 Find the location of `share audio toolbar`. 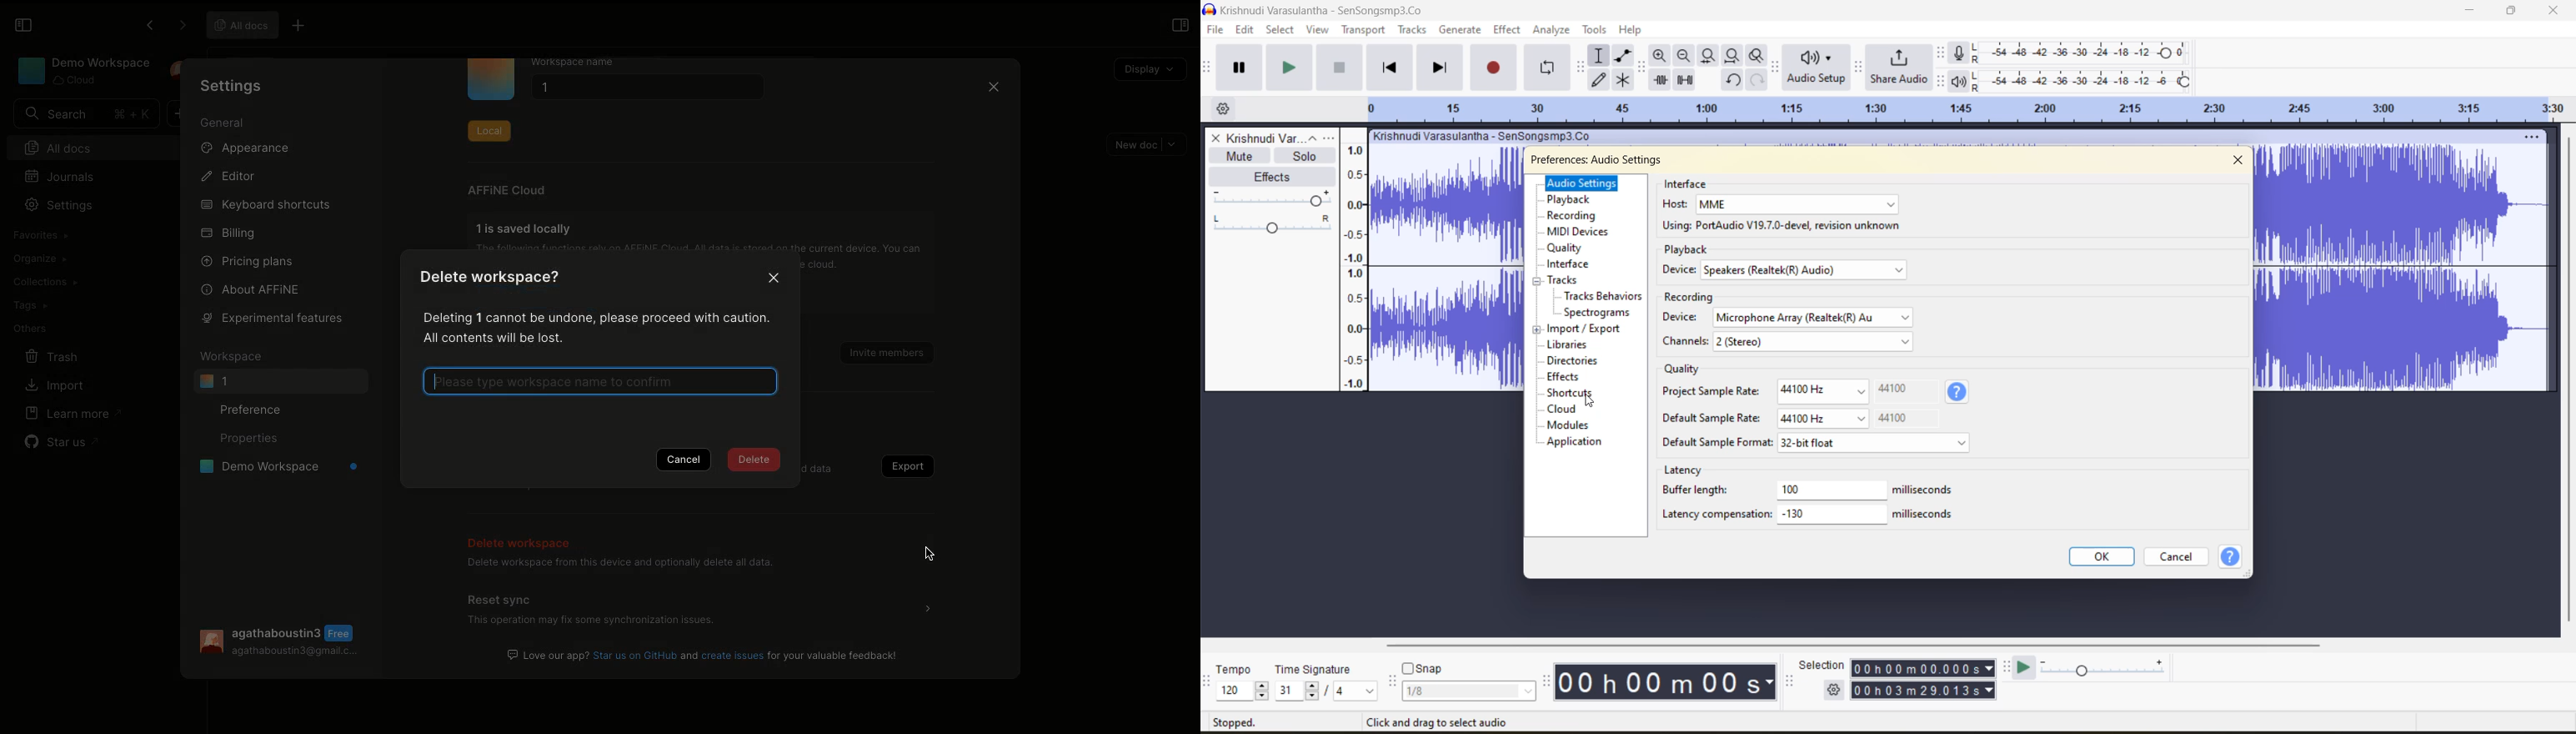

share audio toolbar is located at coordinates (1860, 66).